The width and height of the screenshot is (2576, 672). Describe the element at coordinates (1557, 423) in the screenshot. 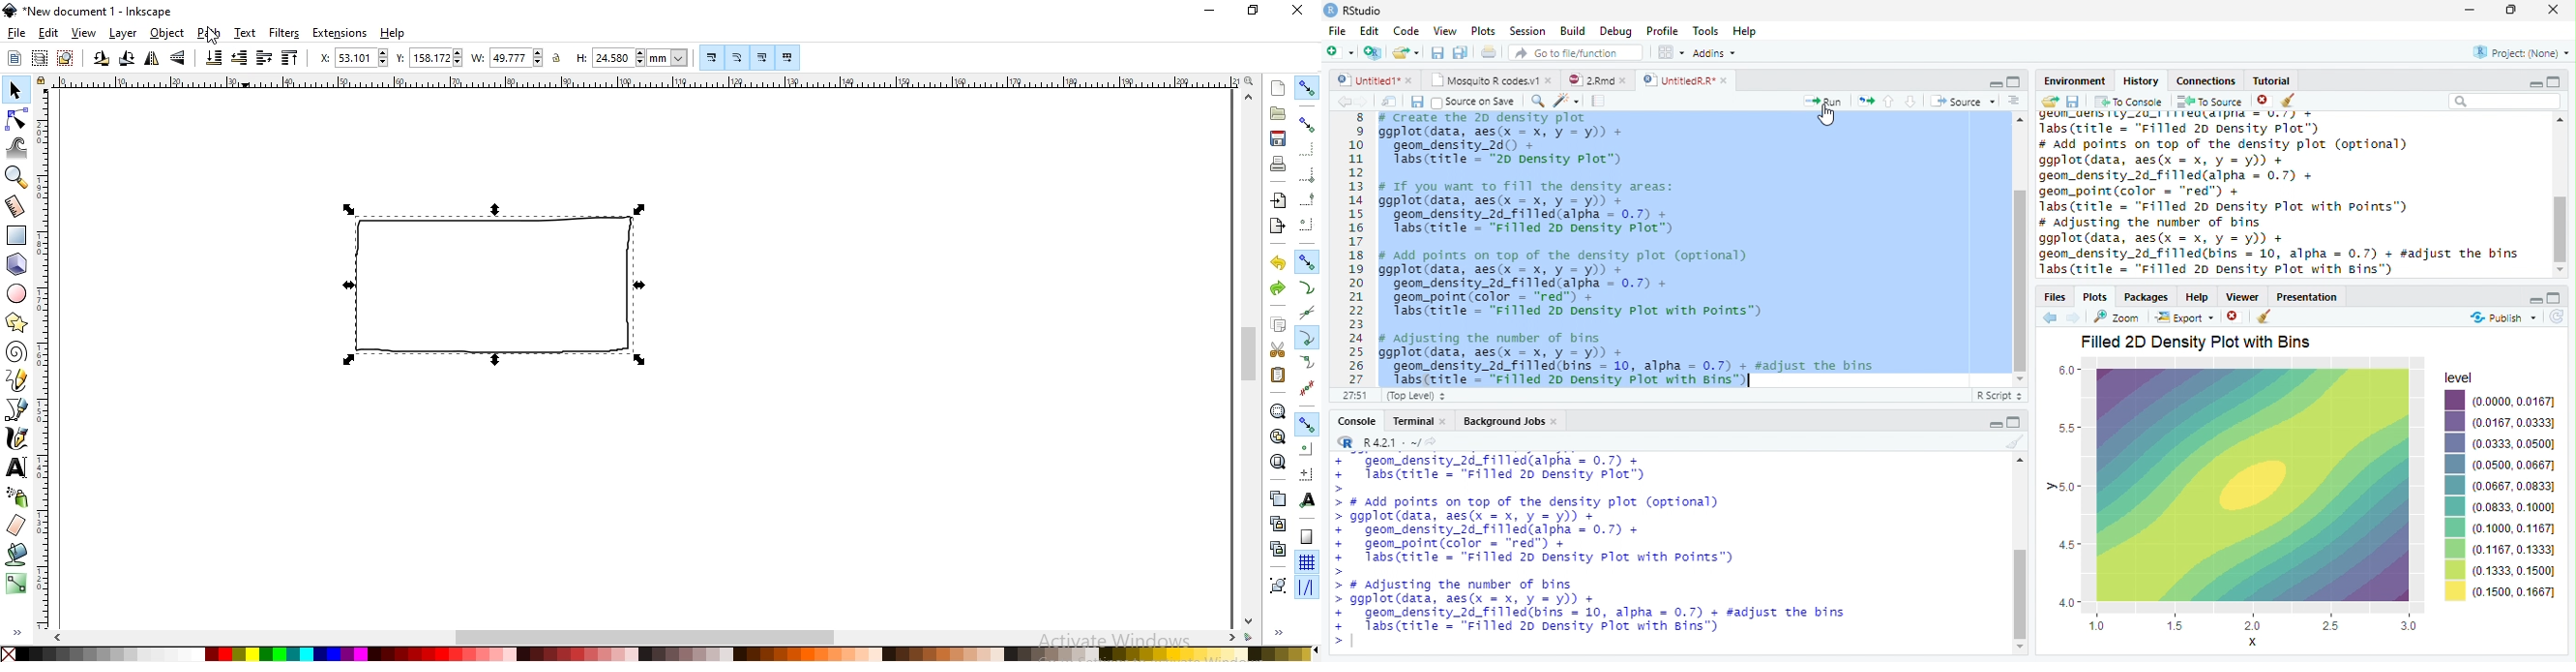

I see `close` at that location.